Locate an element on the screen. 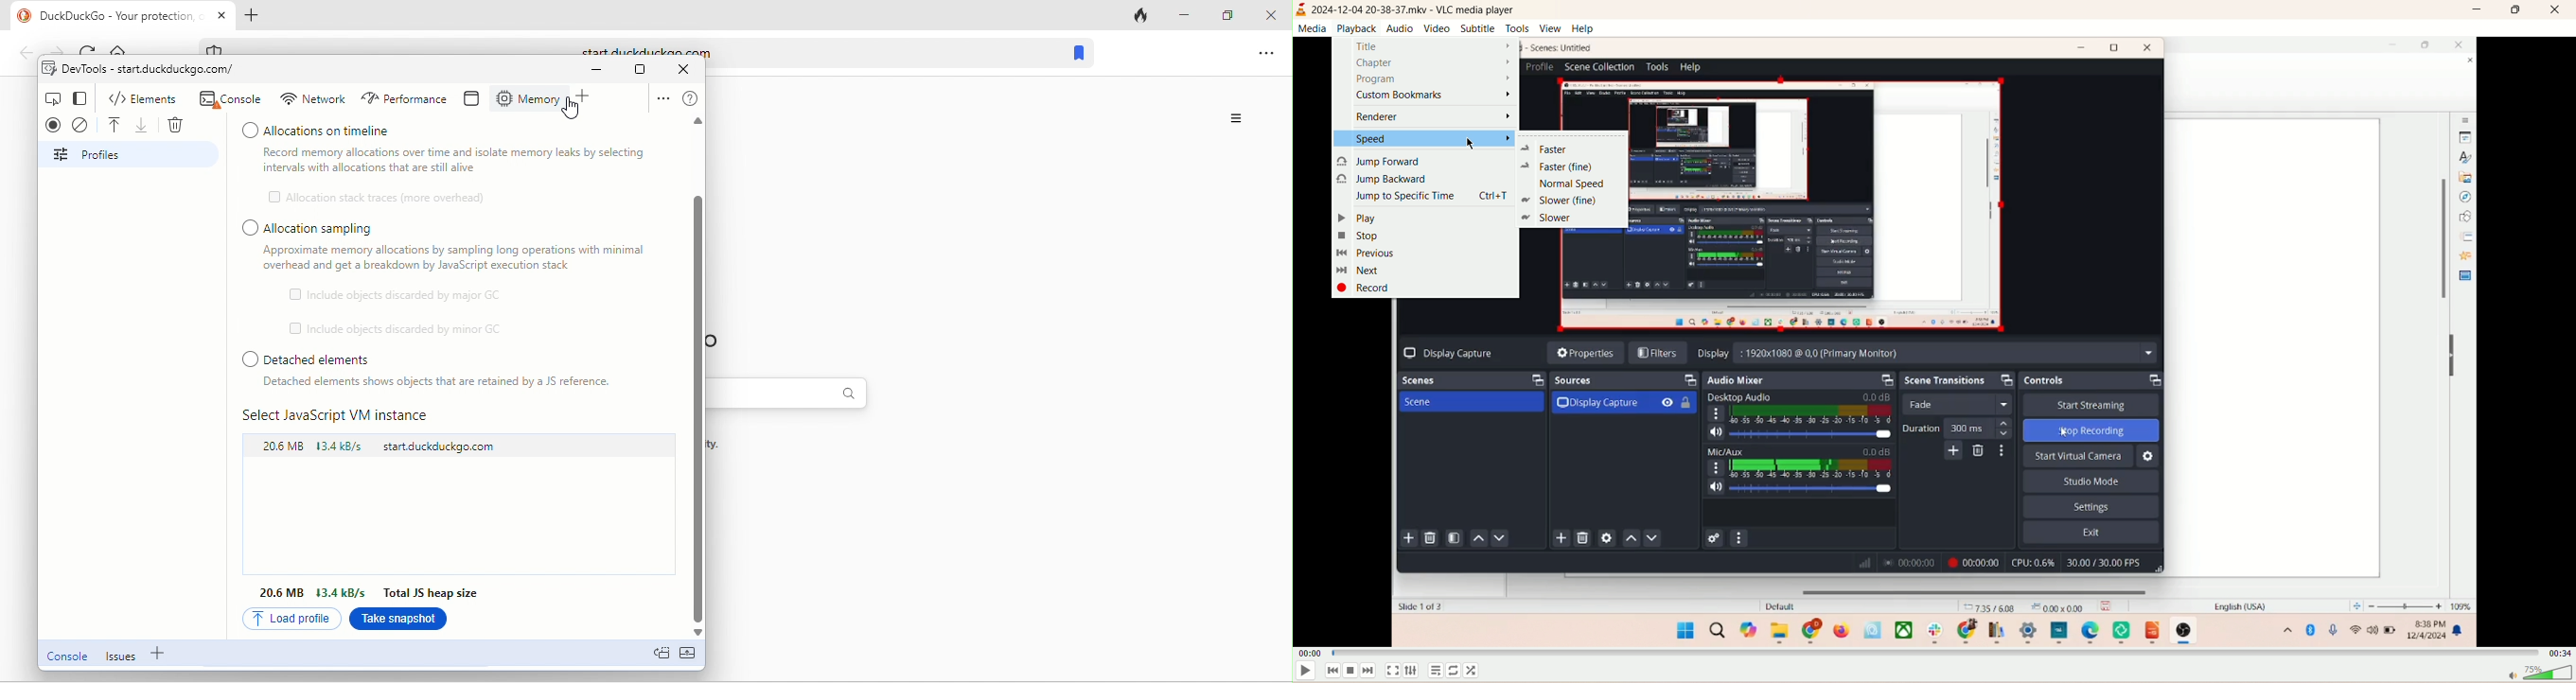 The height and width of the screenshot is (700, 2576). jump backward is located at coordinates (1388, 179).